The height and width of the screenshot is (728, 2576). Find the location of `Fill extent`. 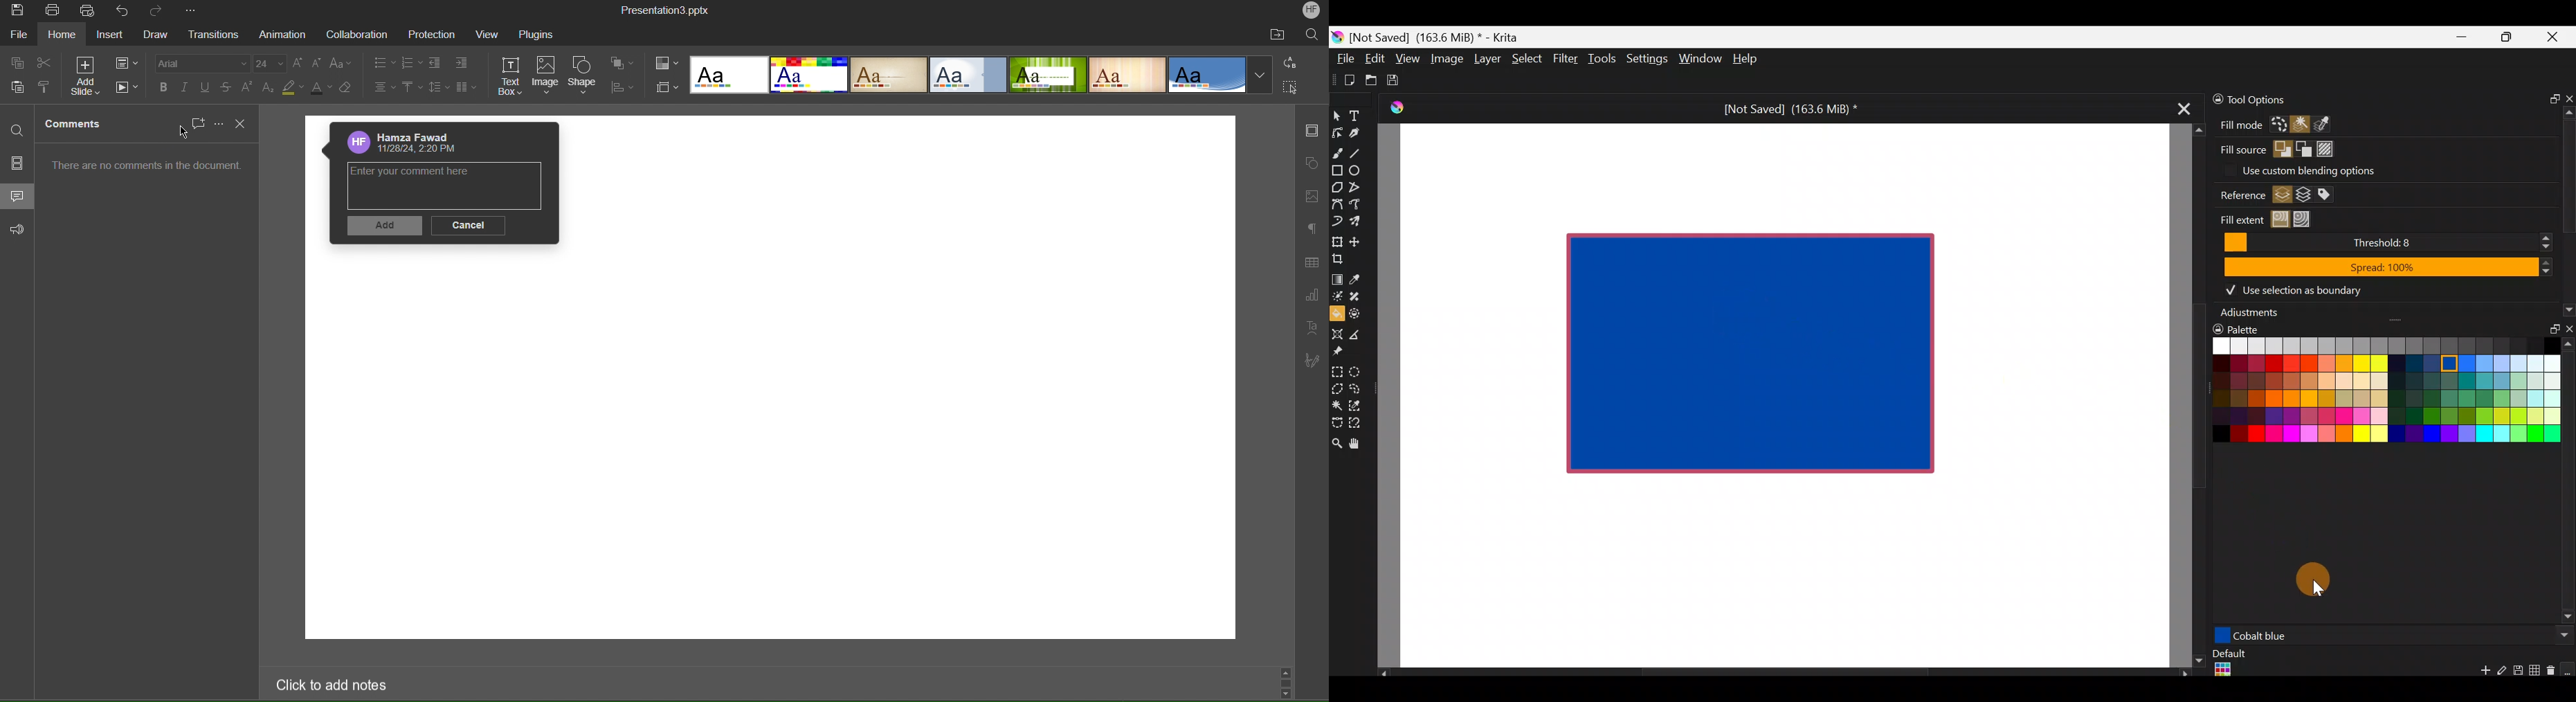

Fill extent is located at coordinates (2235, 218).